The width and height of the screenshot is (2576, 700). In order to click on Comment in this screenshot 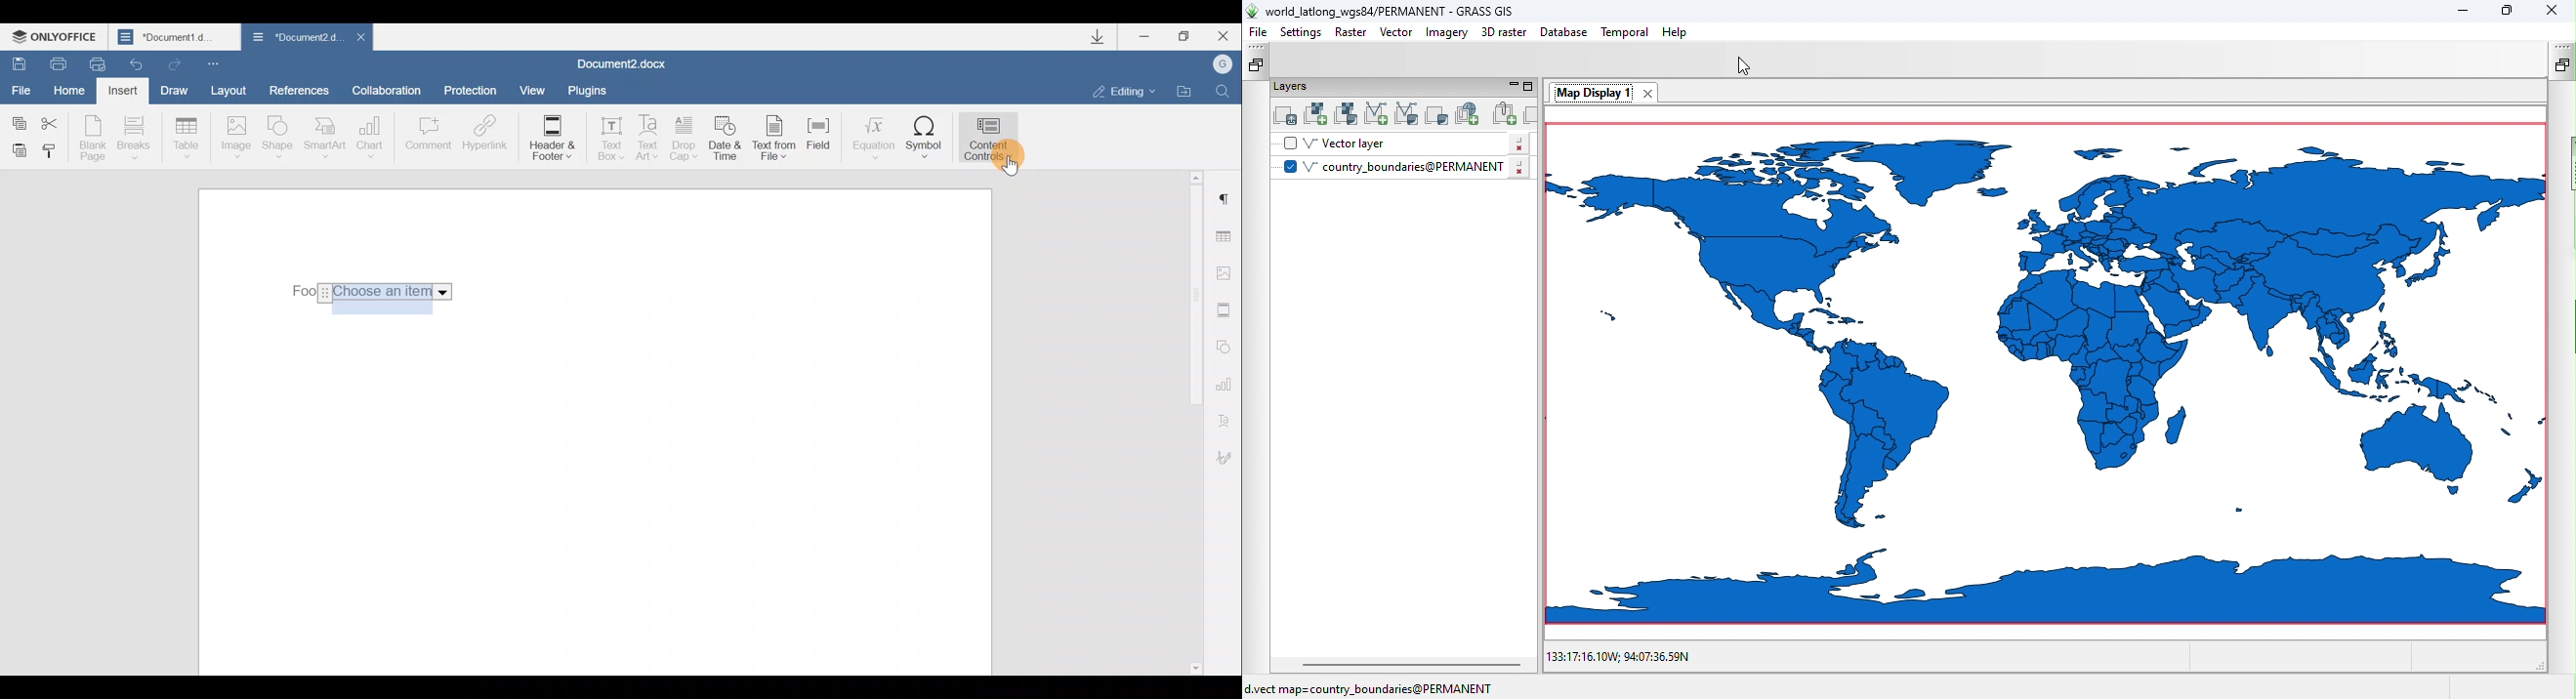, I will do `click(428, 140)`.